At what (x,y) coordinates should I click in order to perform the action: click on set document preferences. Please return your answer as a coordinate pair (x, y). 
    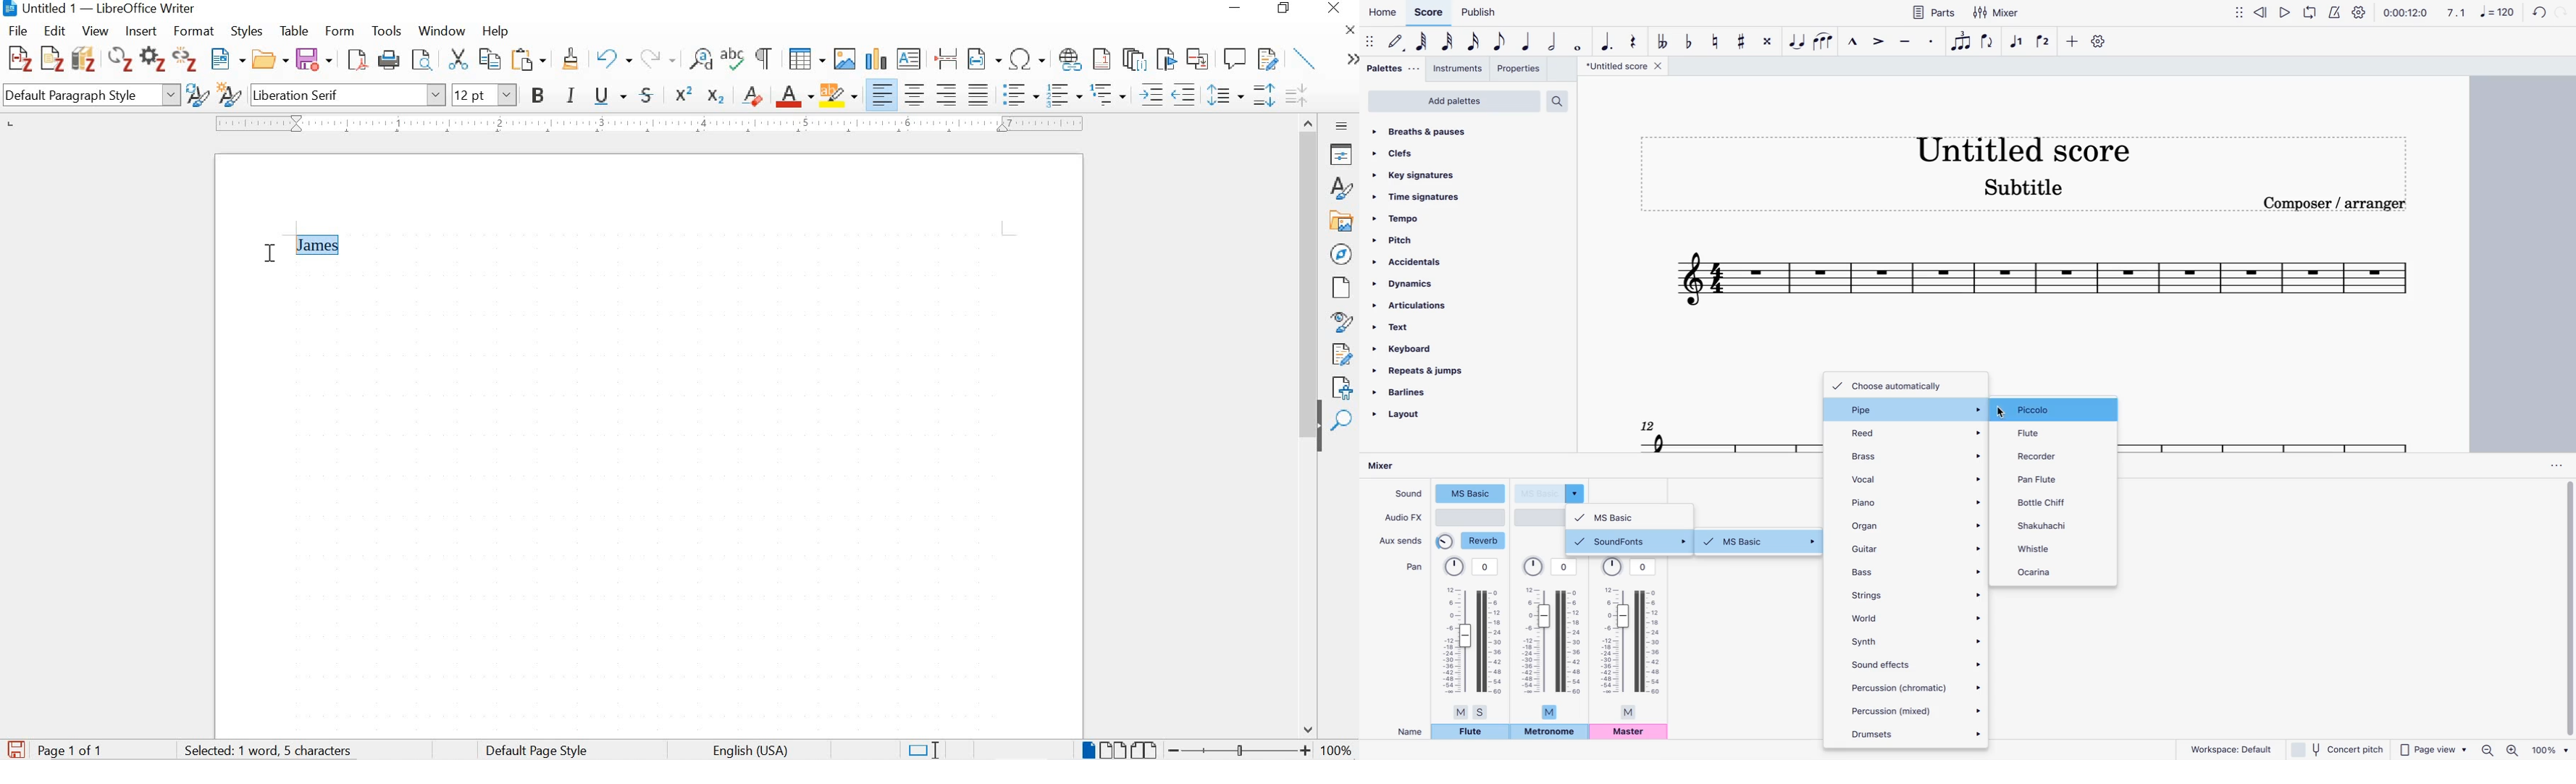
    Looking at the image, I should click on (152, 61).